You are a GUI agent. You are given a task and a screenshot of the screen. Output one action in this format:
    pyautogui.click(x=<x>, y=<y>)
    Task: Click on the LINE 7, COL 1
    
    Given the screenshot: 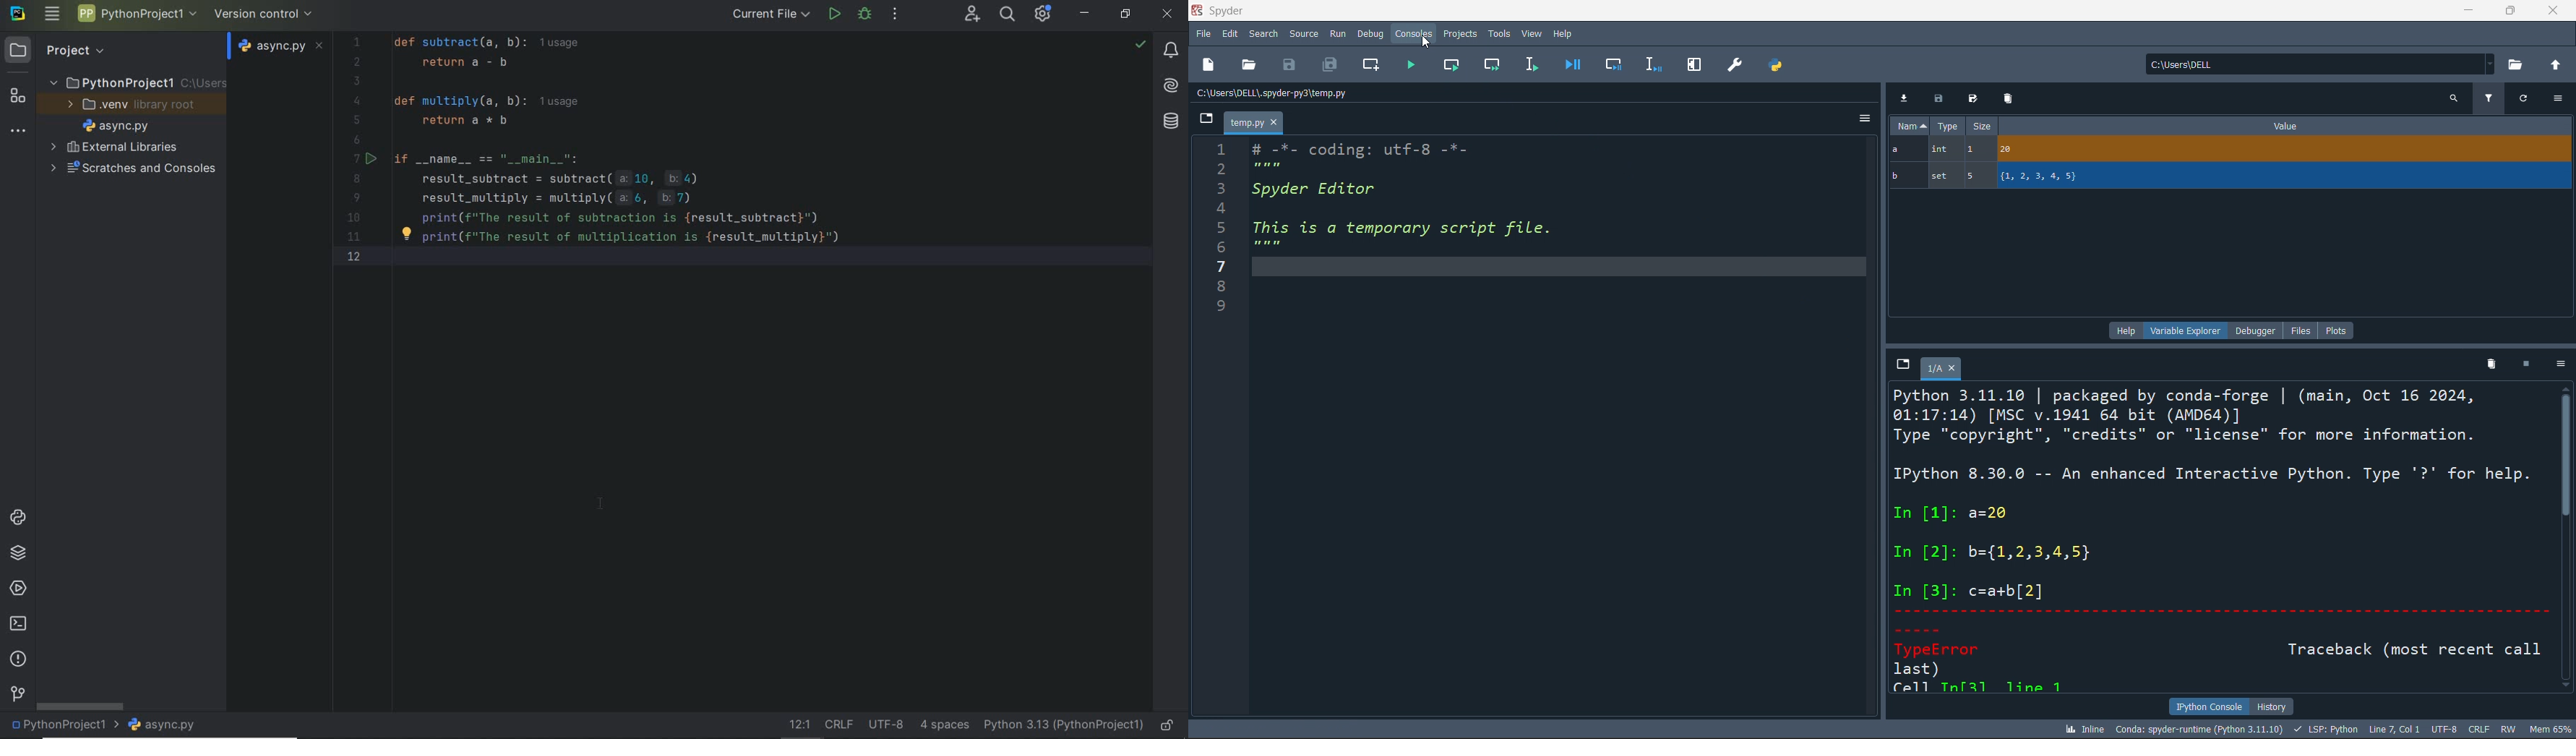 What is the action you would take?
    pyautogui.click(x=2395, y=727)
    